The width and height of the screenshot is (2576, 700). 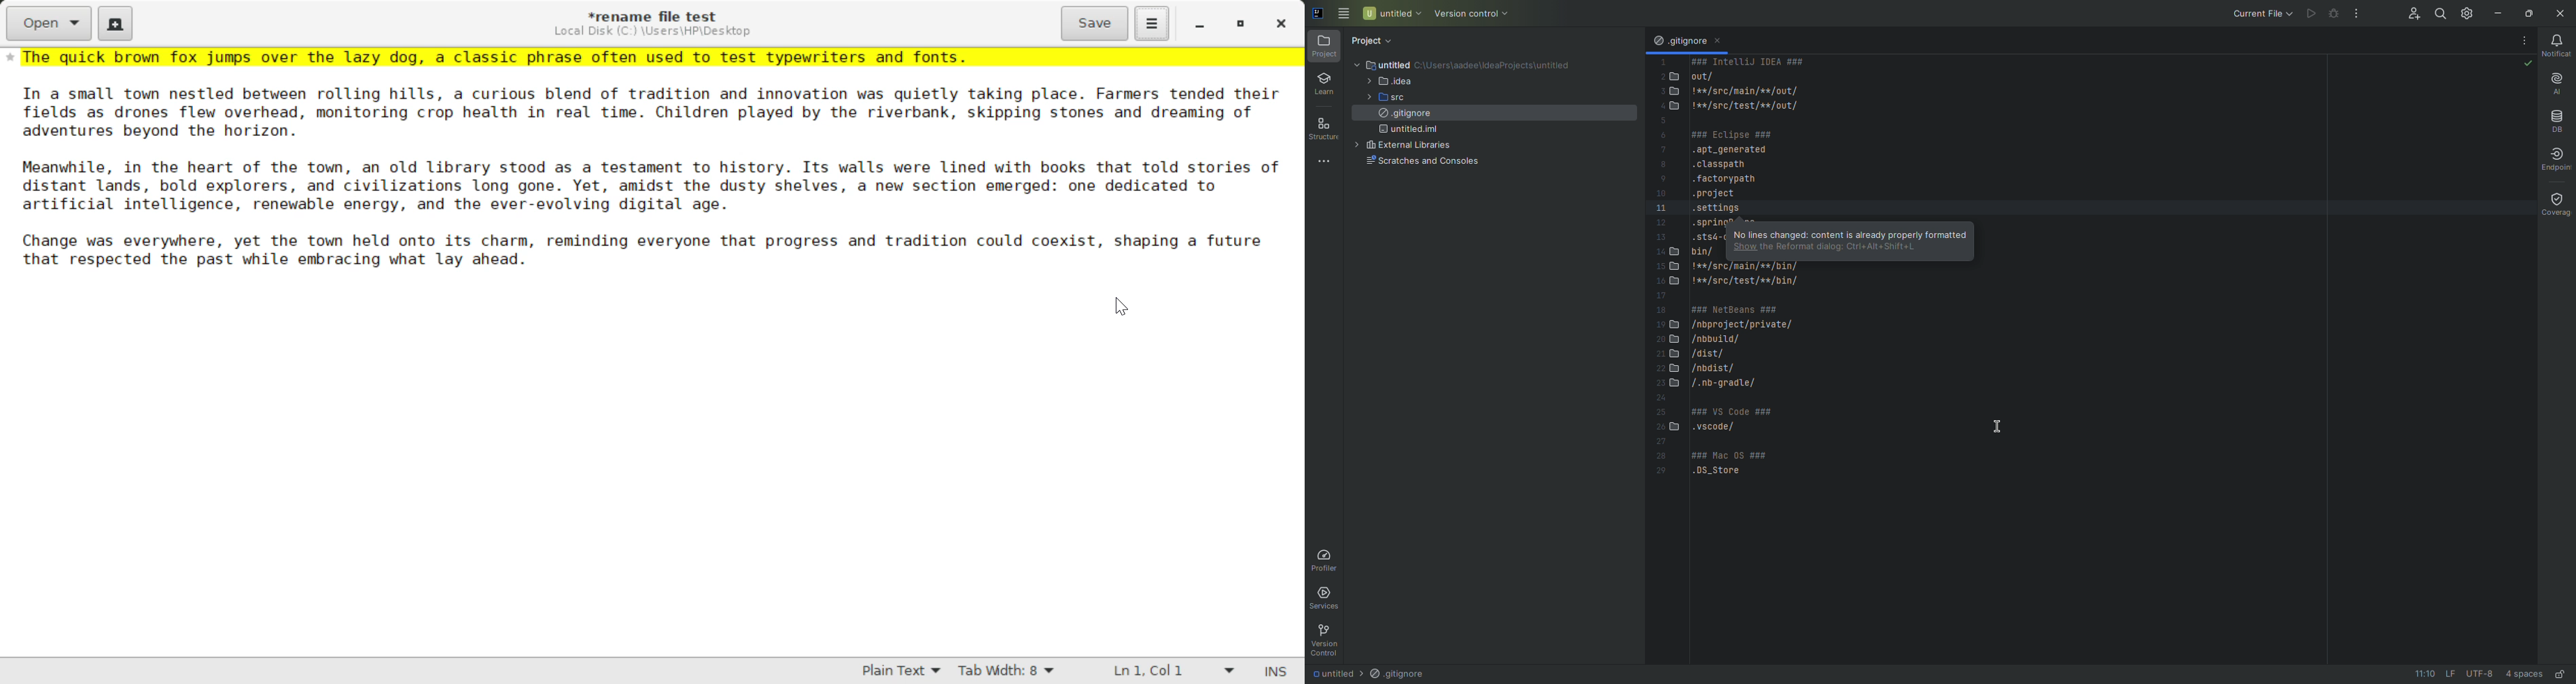 I want to click on I-beam cursor, so click(x=1989, y=424).